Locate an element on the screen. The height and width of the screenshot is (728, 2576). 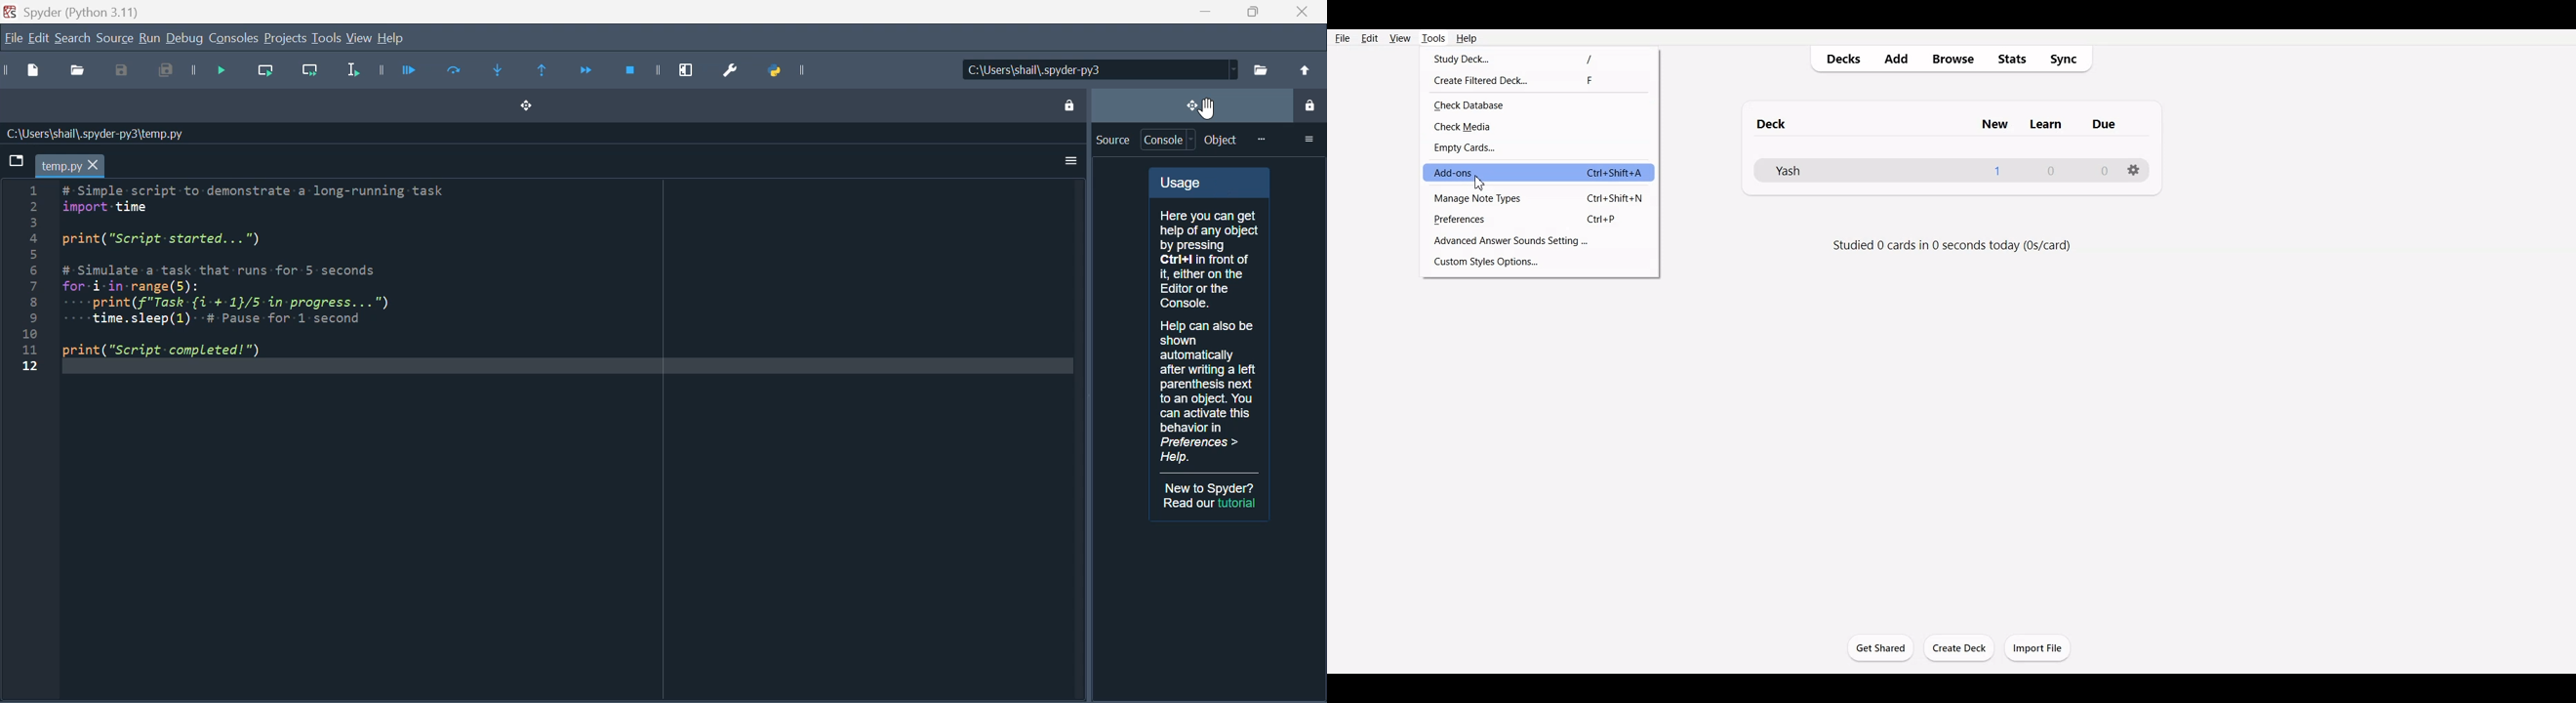
More options is located at coordinates (1068, 161).